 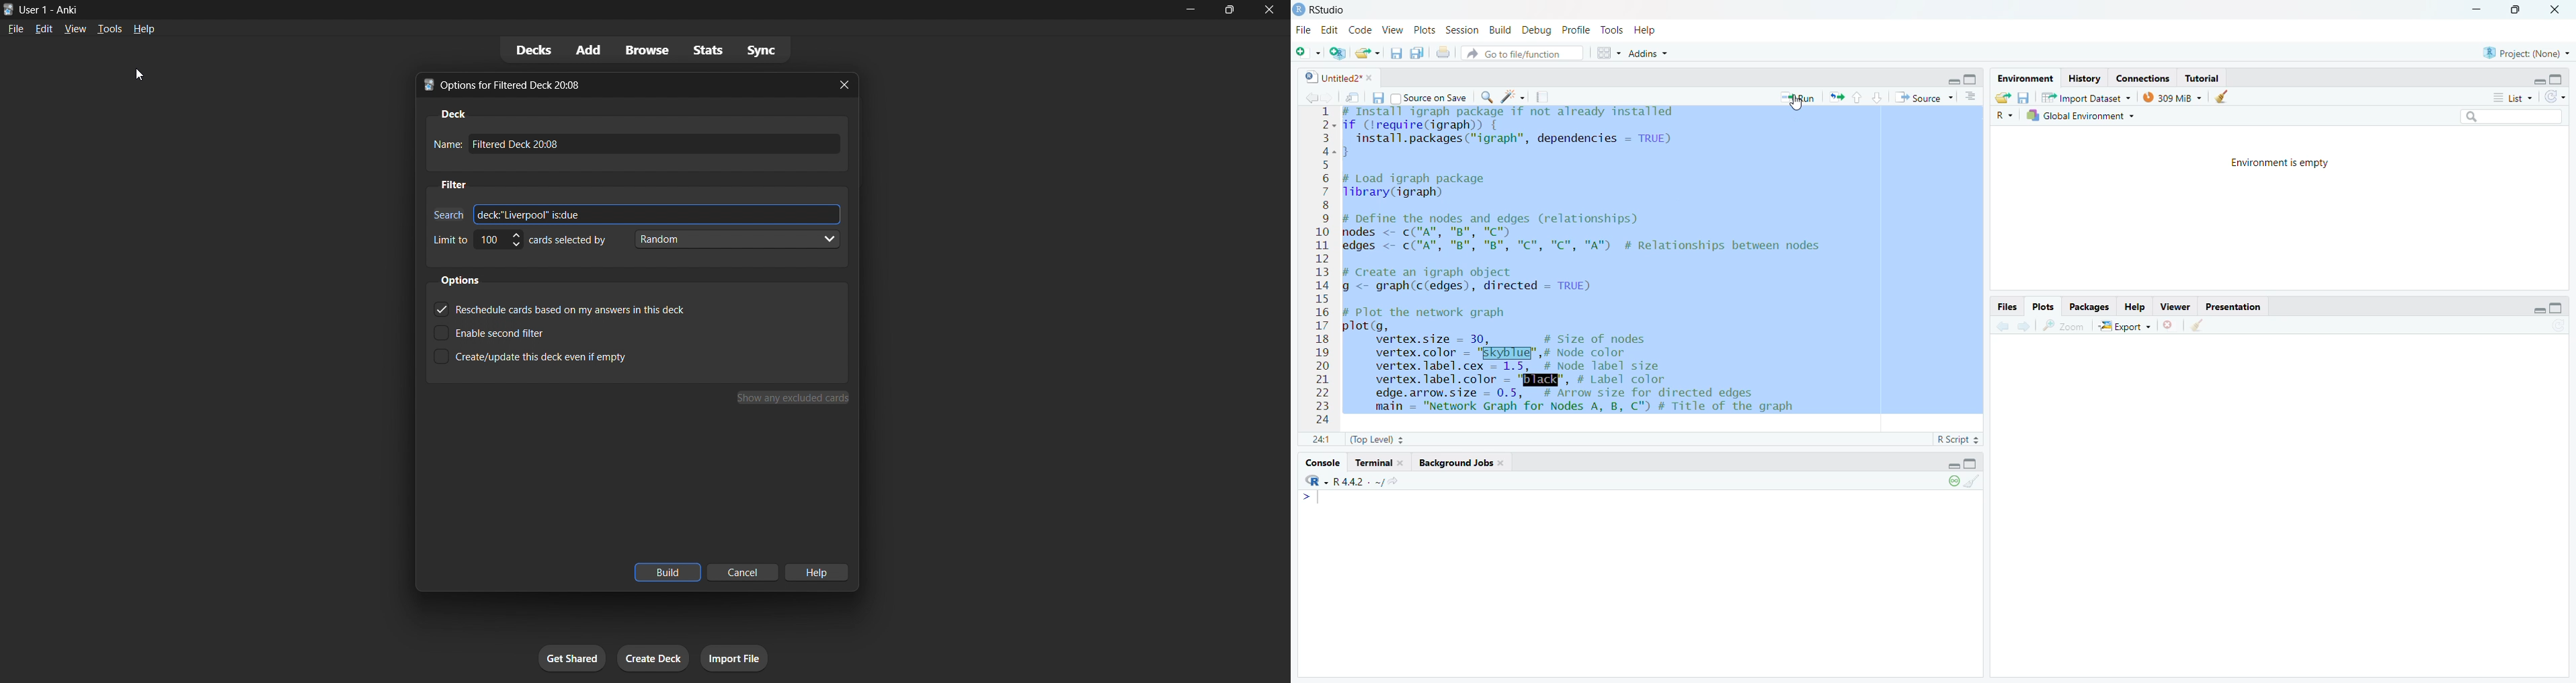 I want to click on Packages, so click(x=2088, y=307).